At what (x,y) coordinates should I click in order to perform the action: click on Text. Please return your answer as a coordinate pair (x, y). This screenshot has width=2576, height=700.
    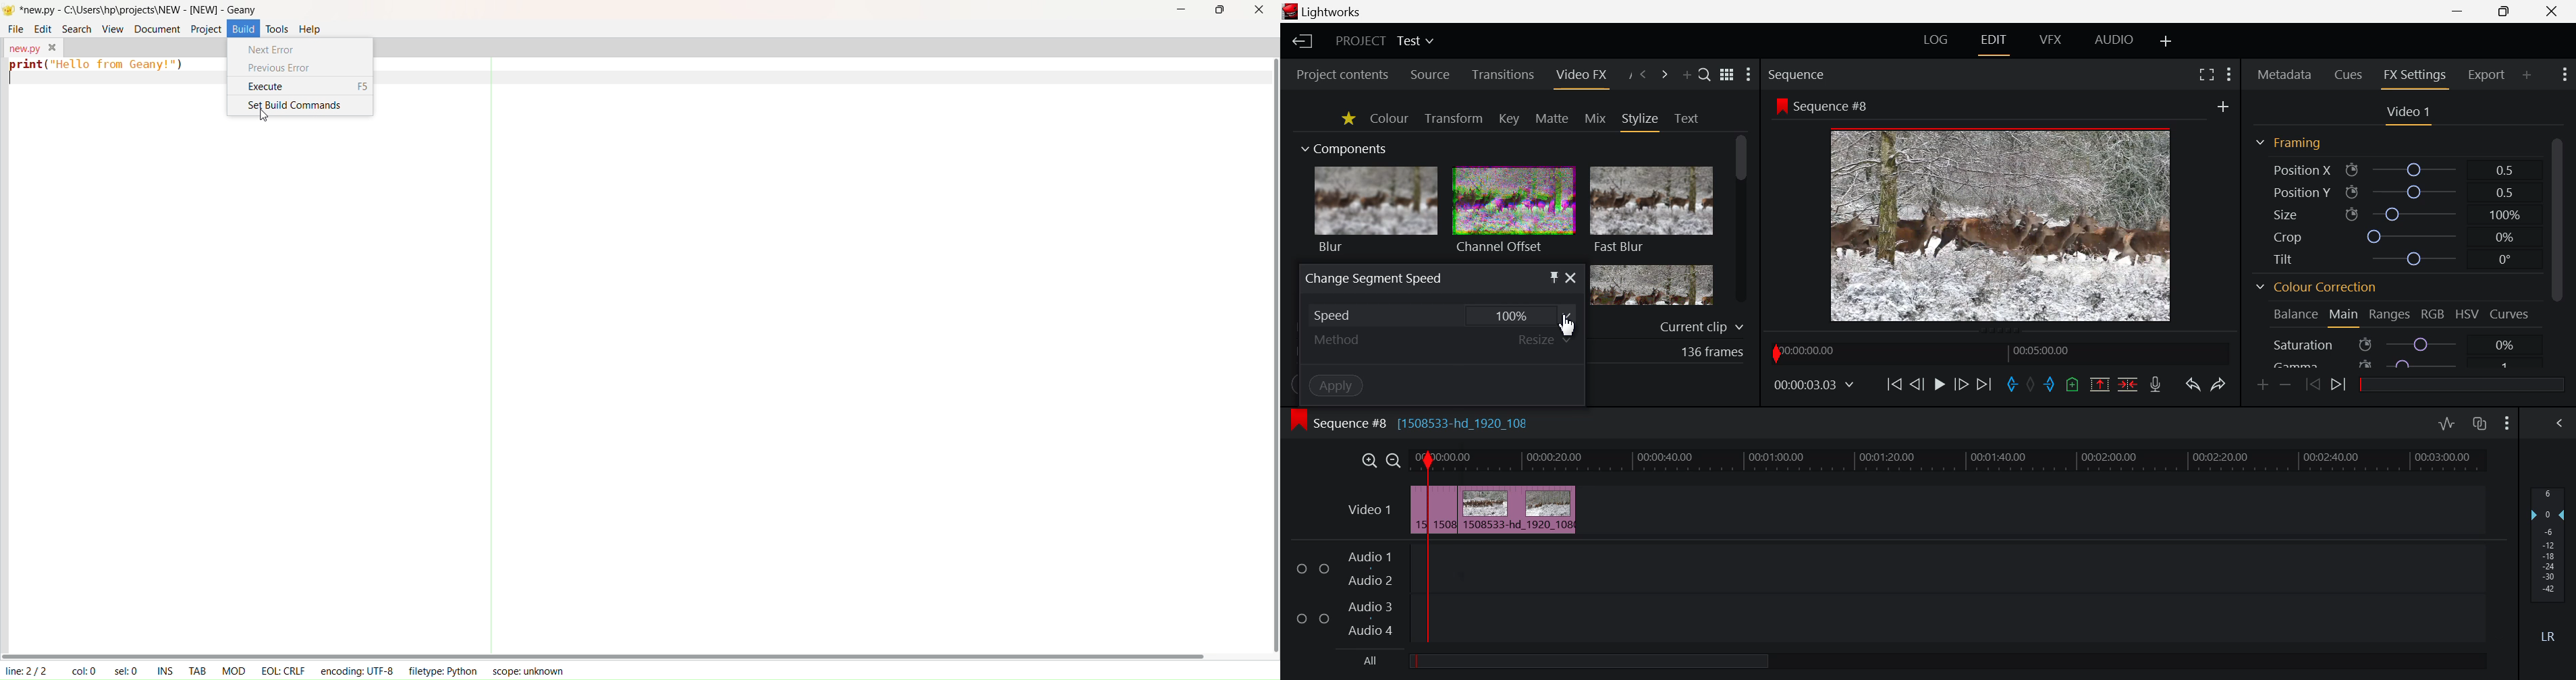
    Looking at the image, I should click on (1687, 119).